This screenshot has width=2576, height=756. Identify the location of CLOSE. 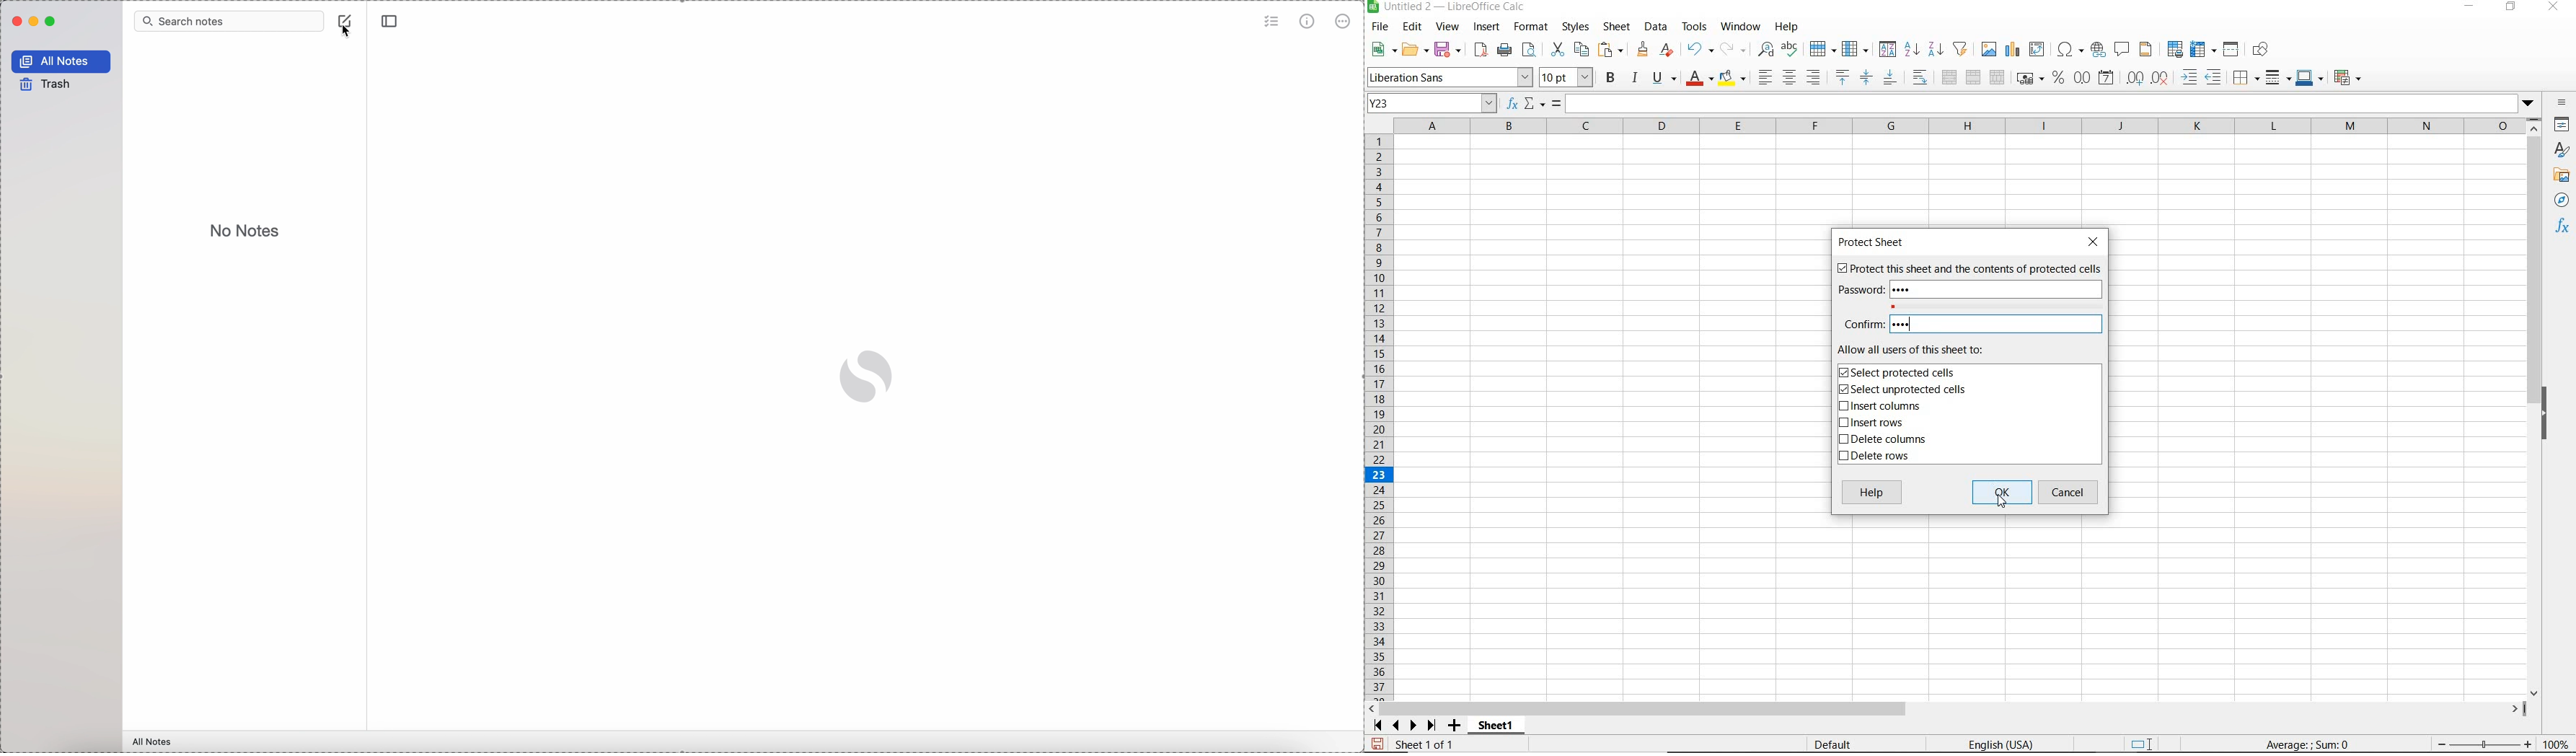
(2096, 242).